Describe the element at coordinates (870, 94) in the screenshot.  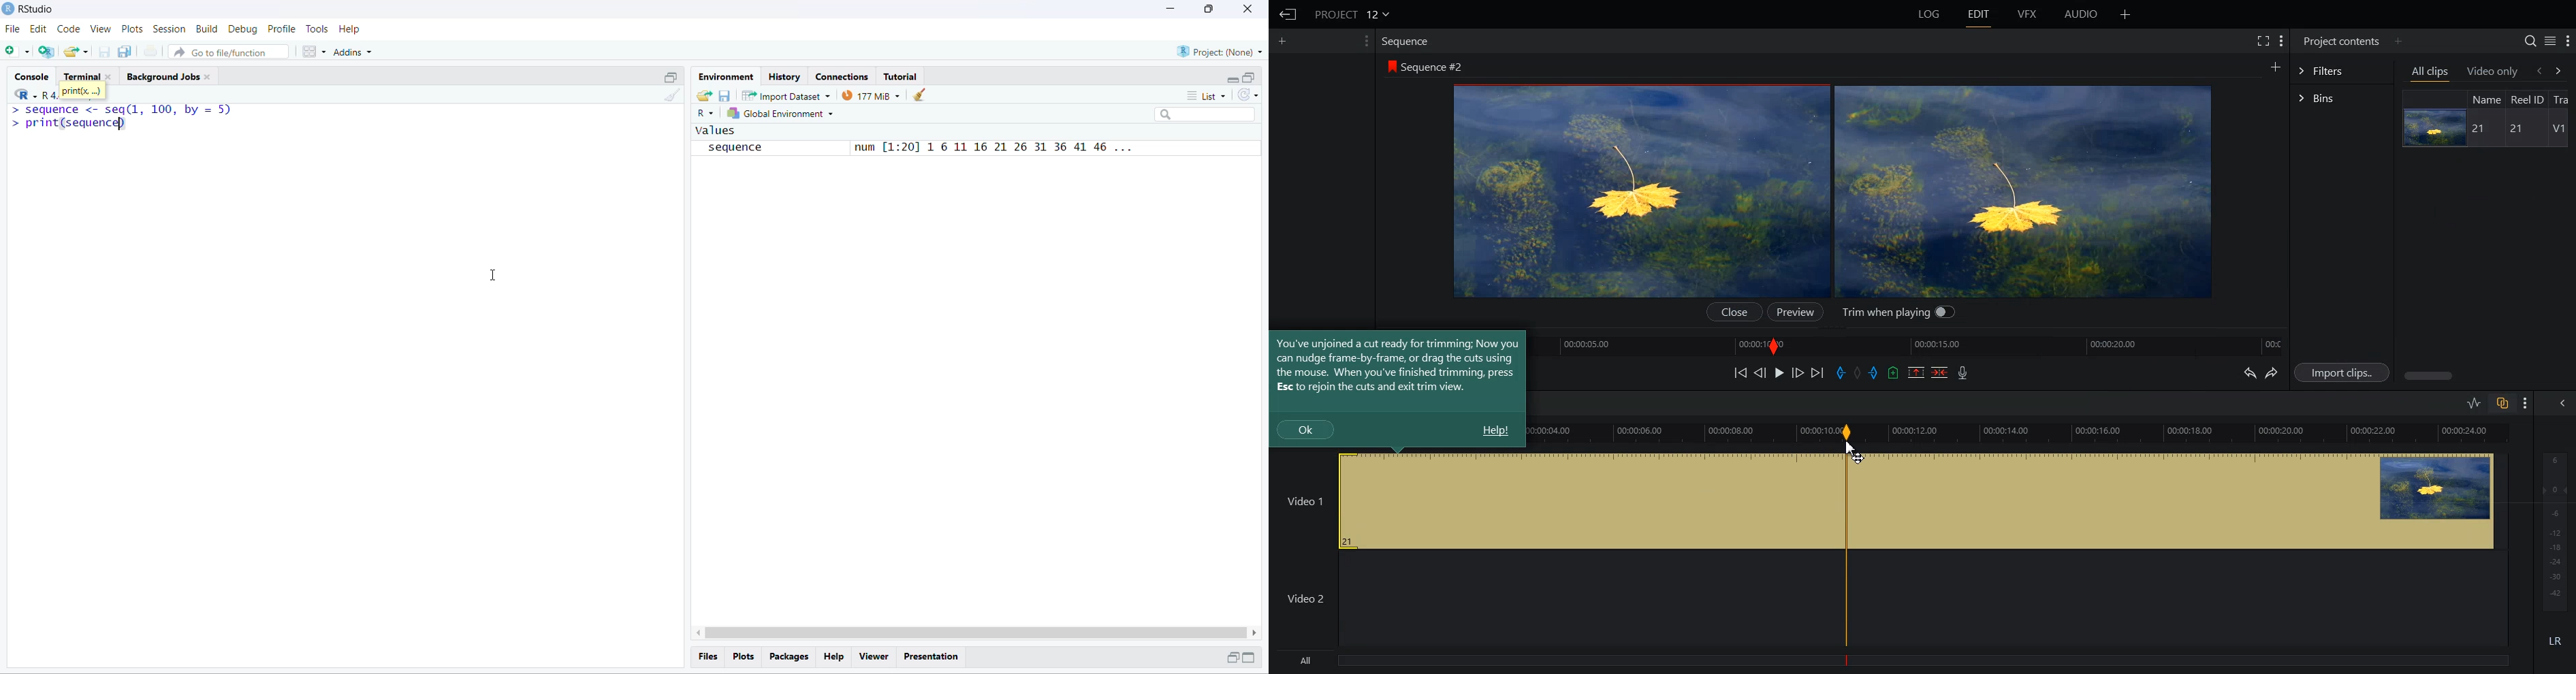
I see `143 MiB` at that location.